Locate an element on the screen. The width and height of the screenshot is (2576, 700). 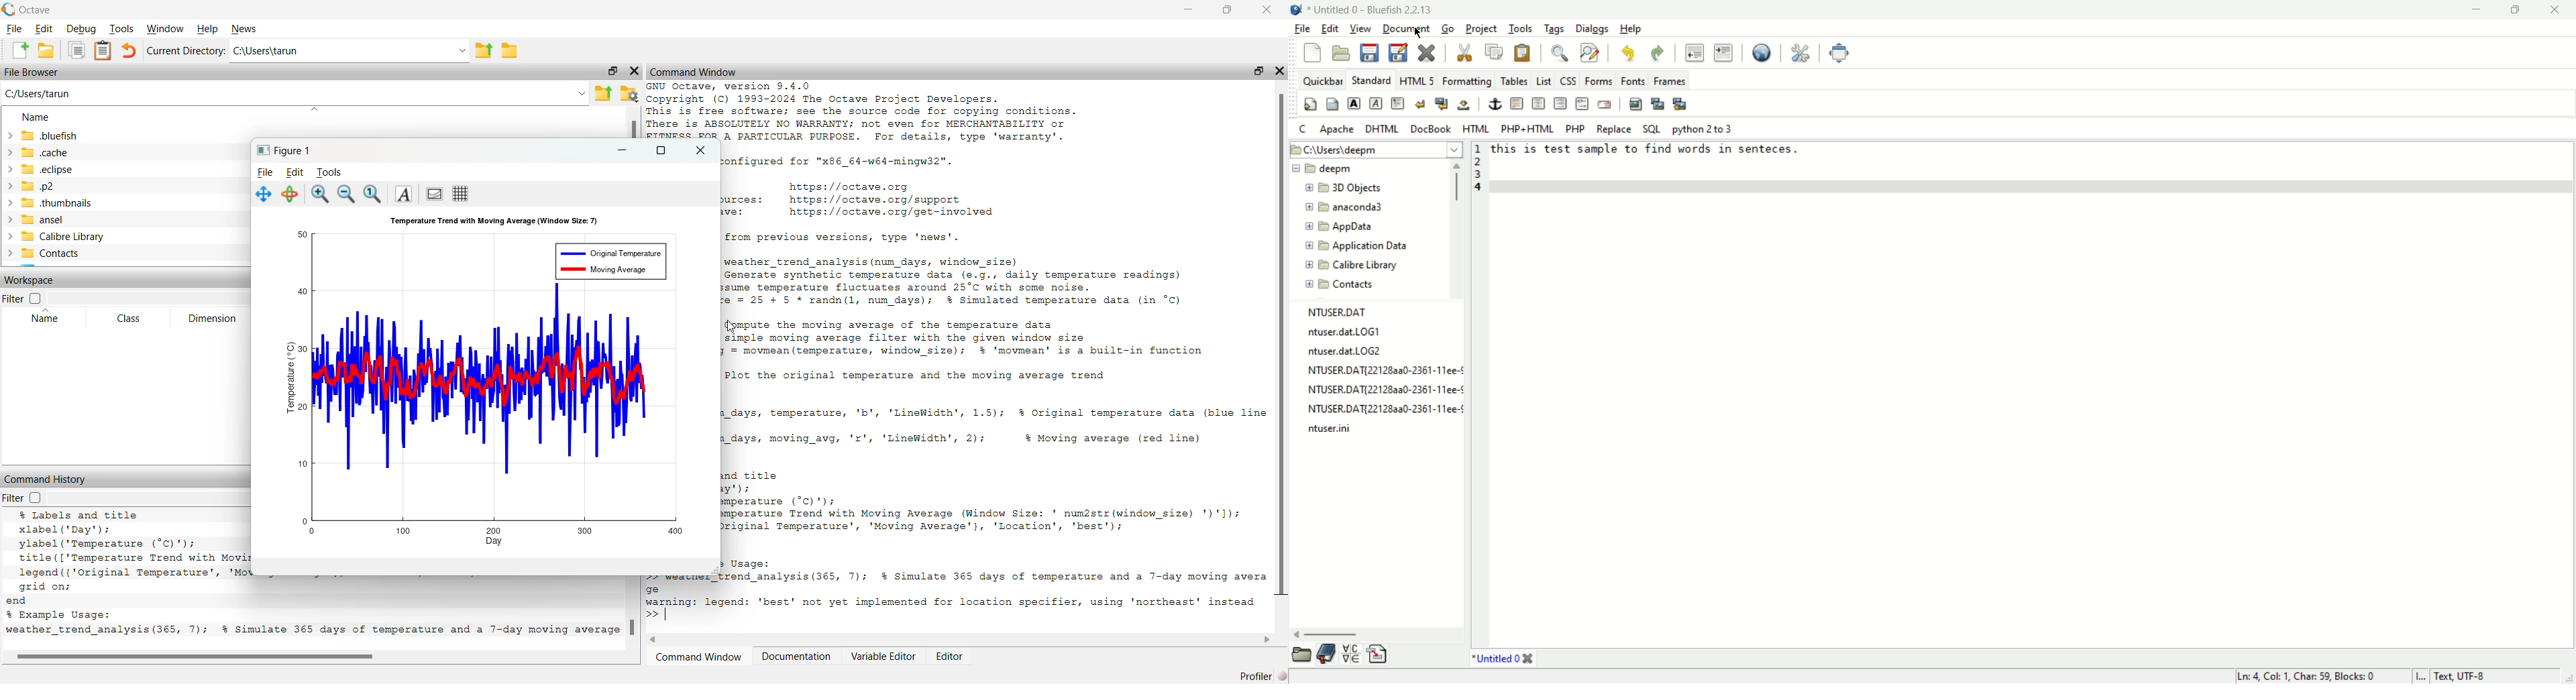
DHTML is located at coordinates (1383, 129).